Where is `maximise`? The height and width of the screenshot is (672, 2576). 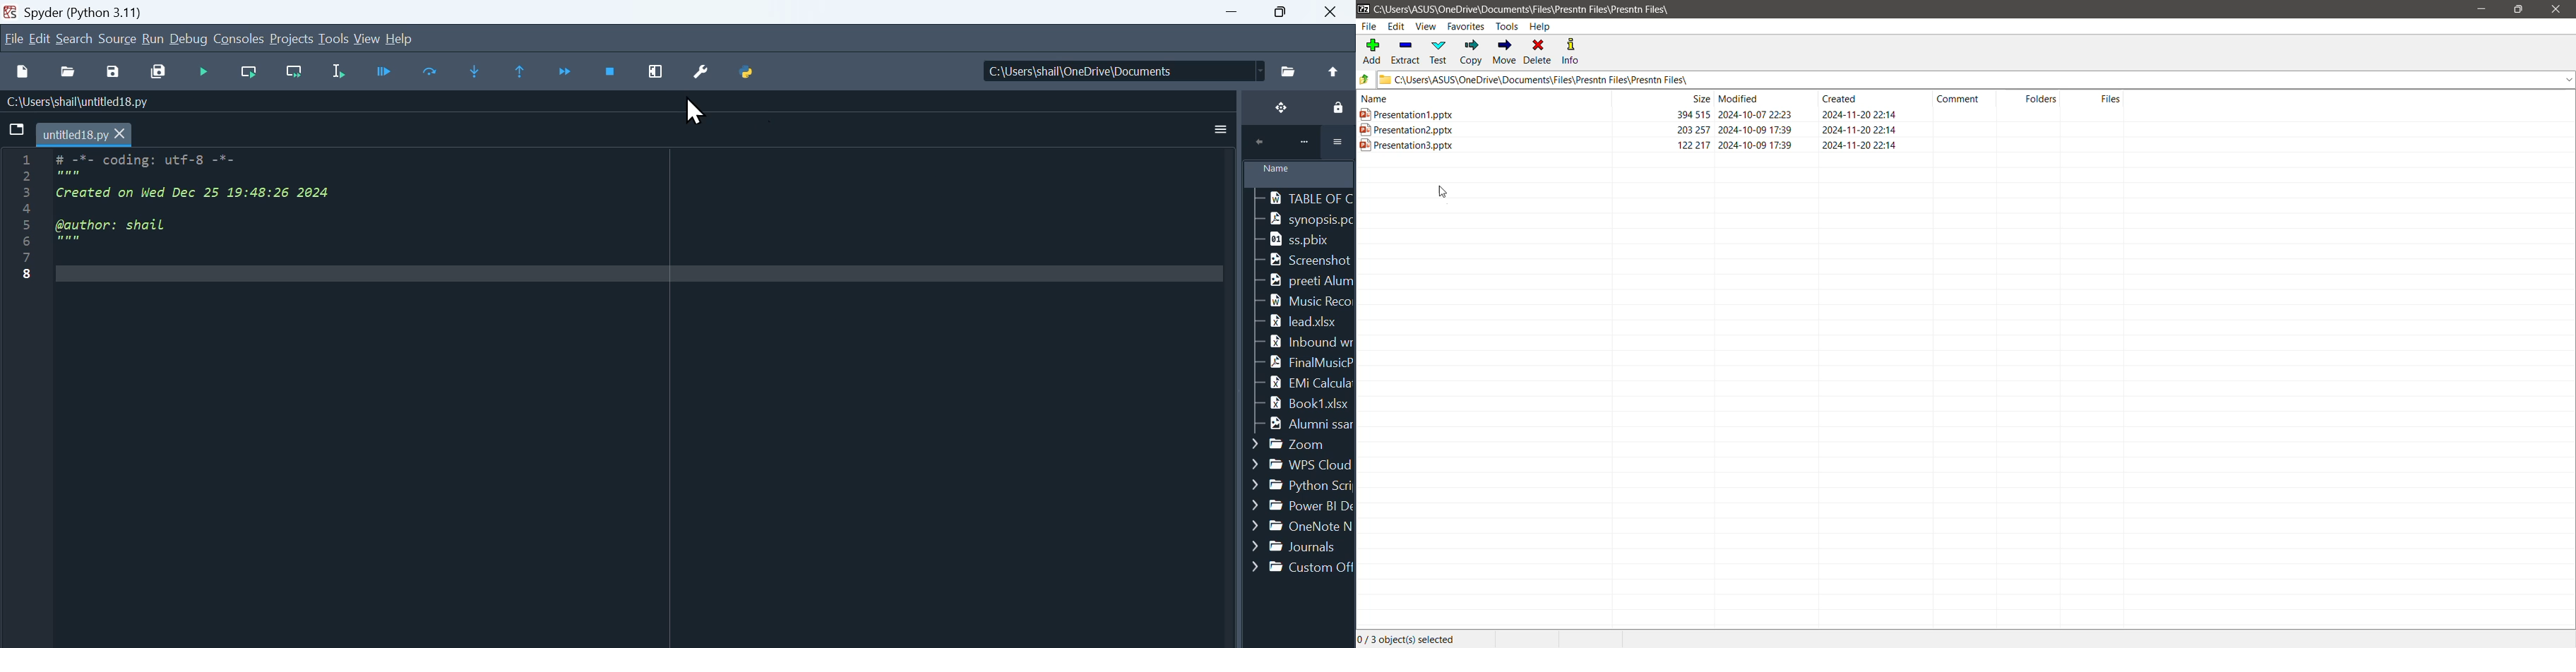 maximise is located at coordinates (1287, 13).